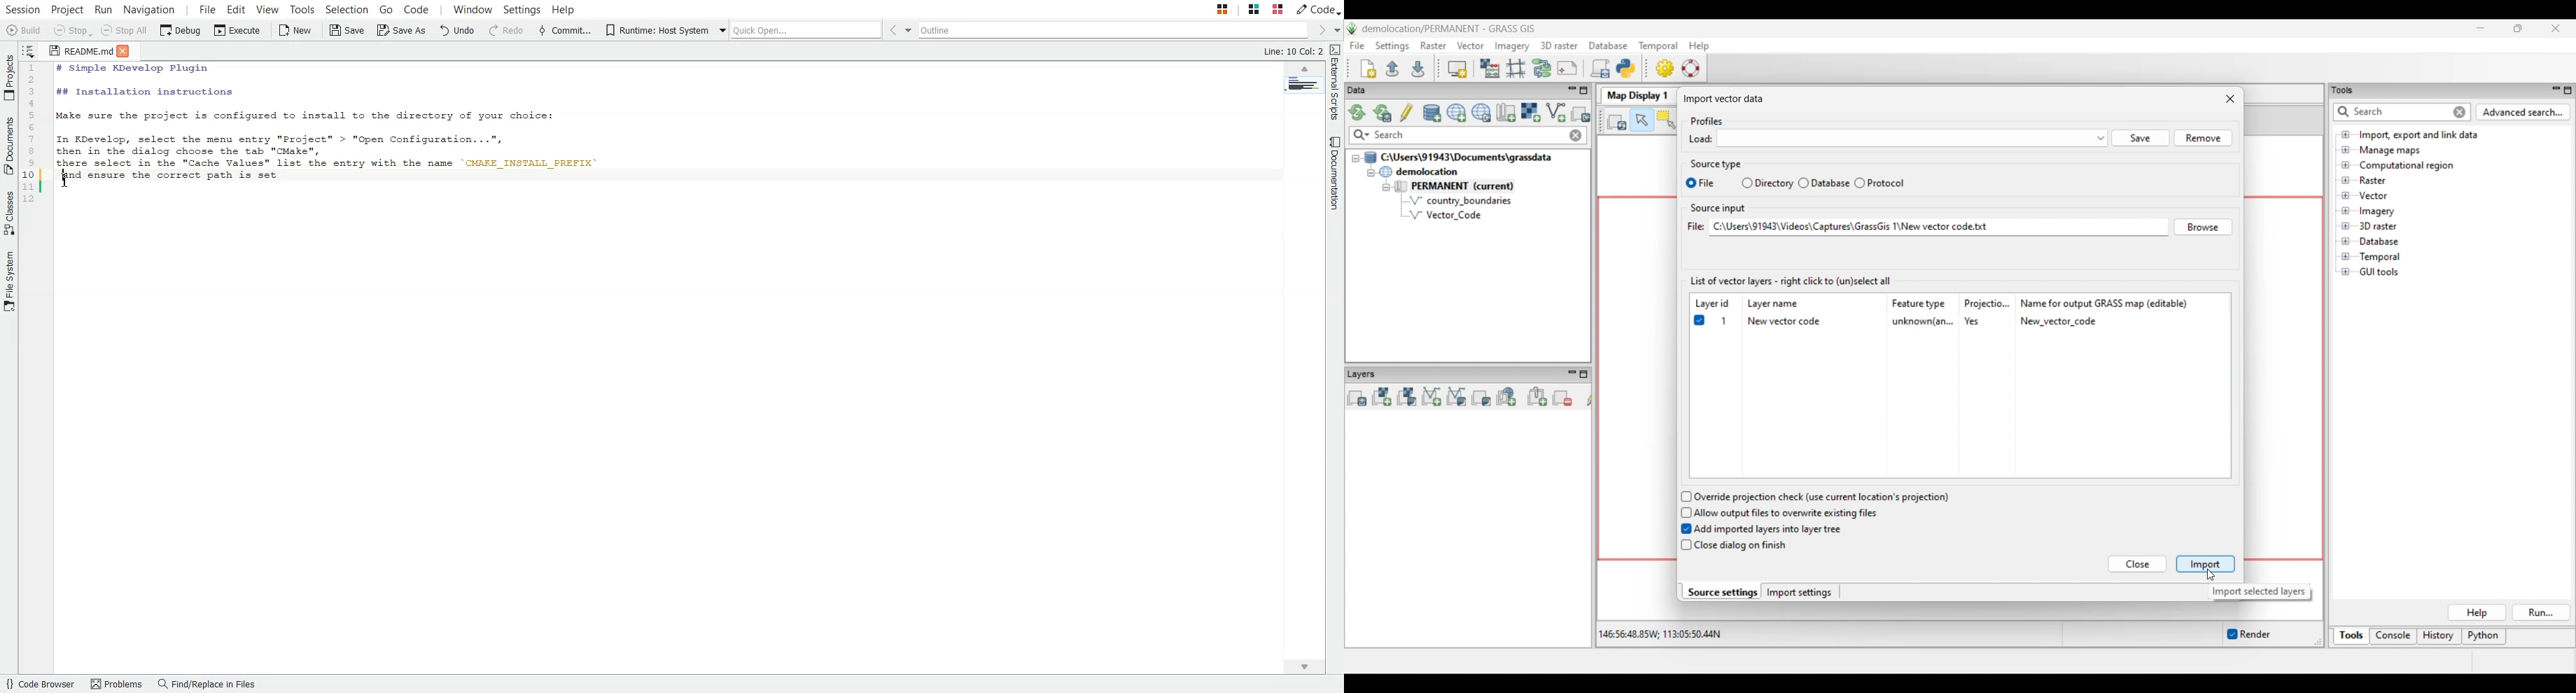 This screenshot has height=700, width=2576. What do you see at coordinates (29, 50) in the screenshot?
I see `Show sorted list` at bounding box center [29, 50].